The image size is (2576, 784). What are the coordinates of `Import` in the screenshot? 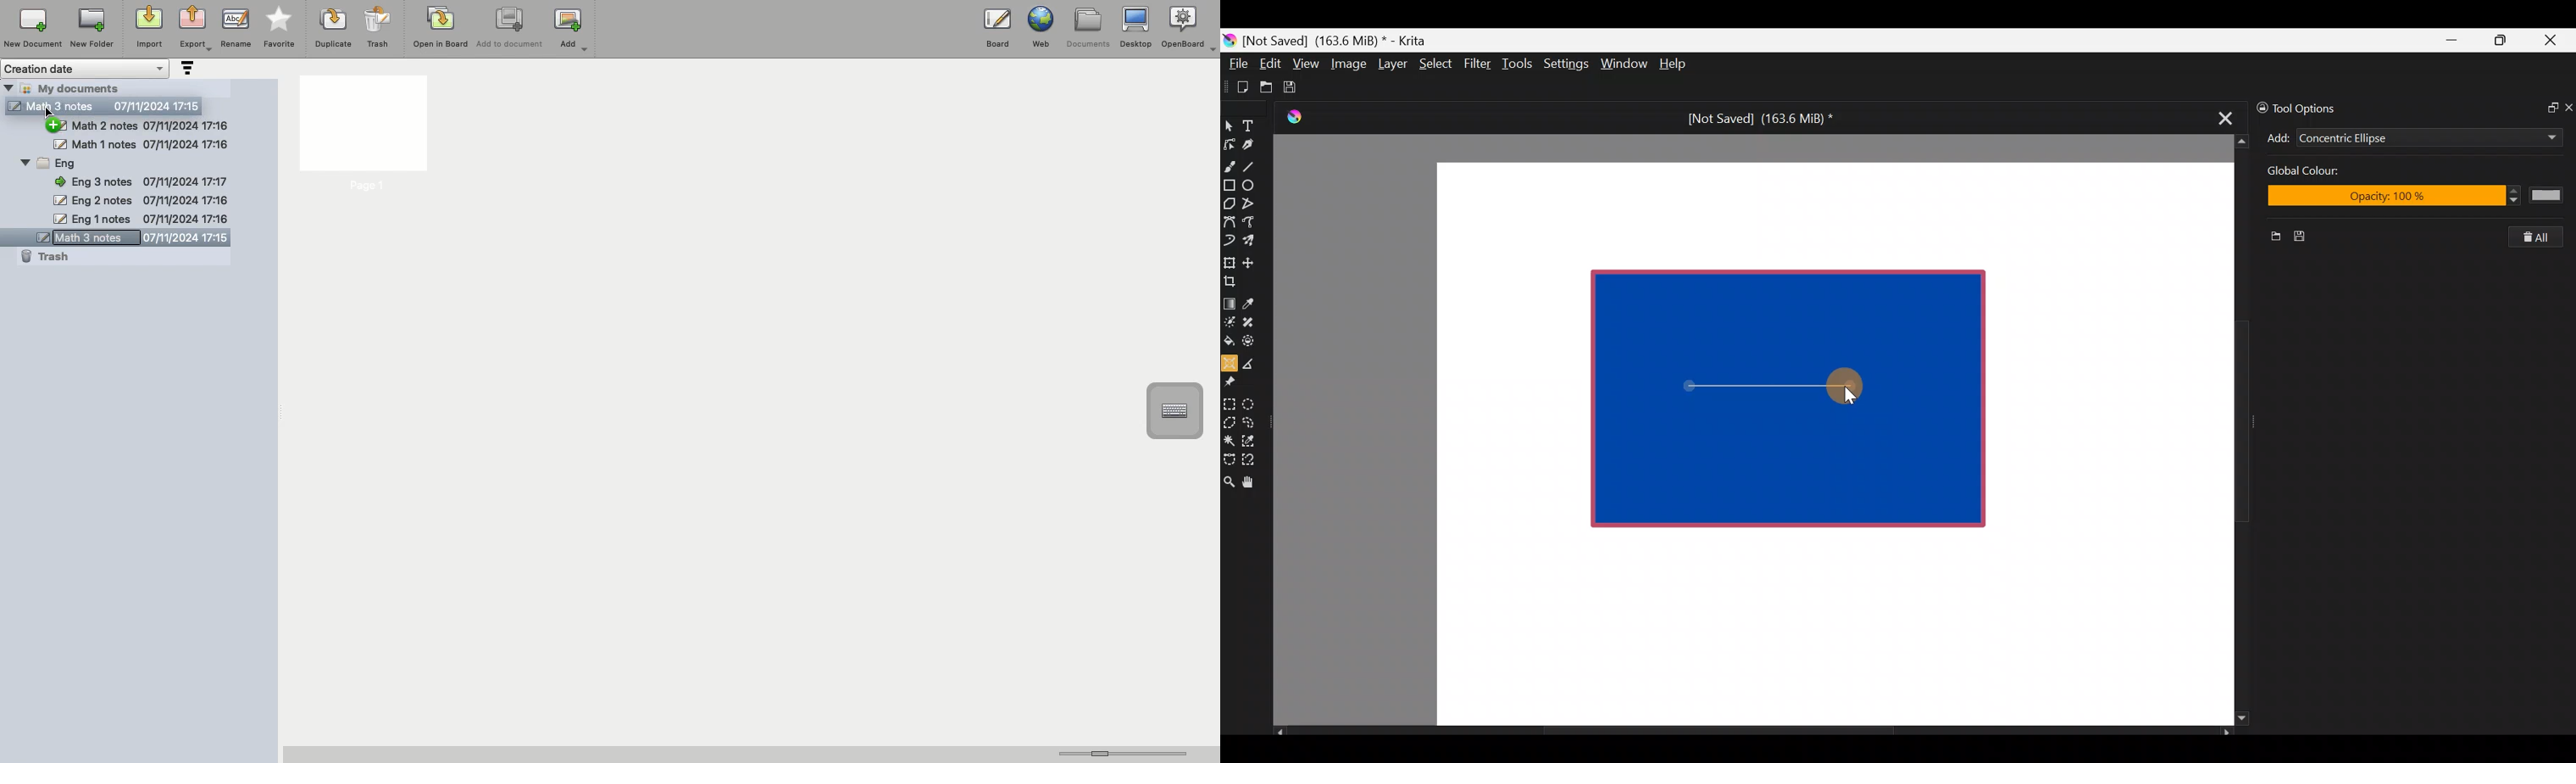 It's located at (147, 28).